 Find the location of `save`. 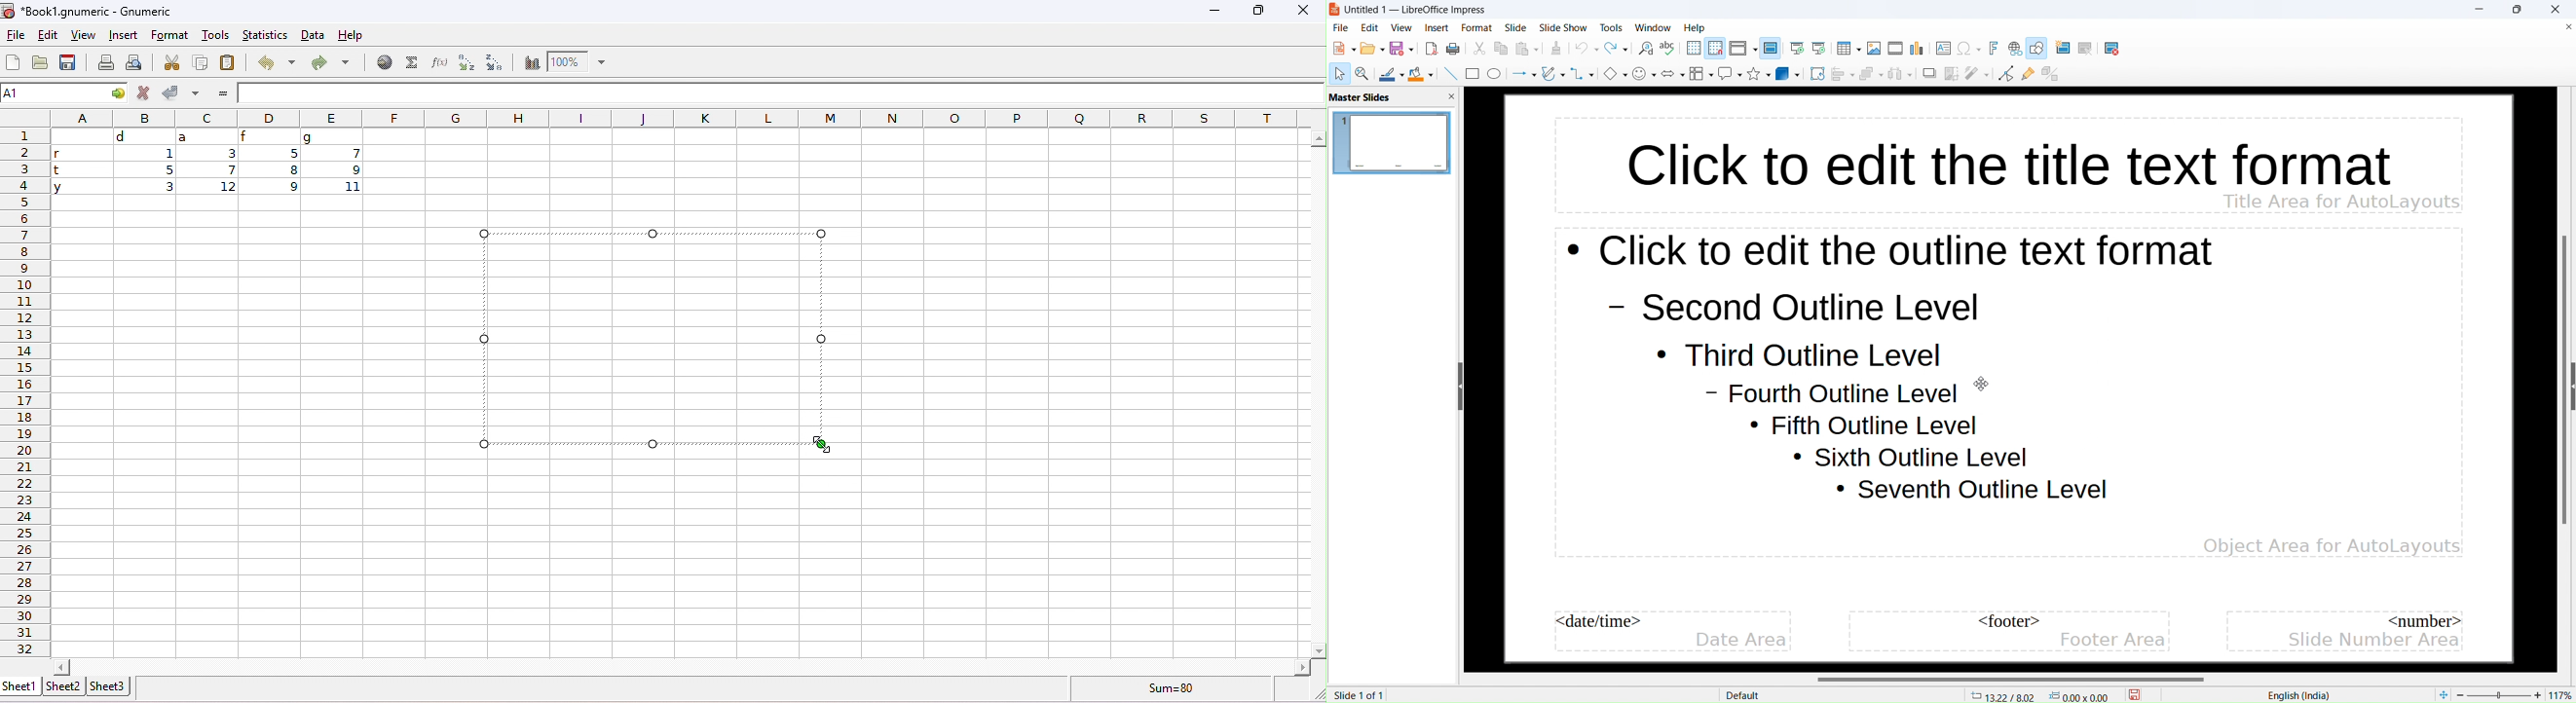

save is located at coordinates (68, 61).